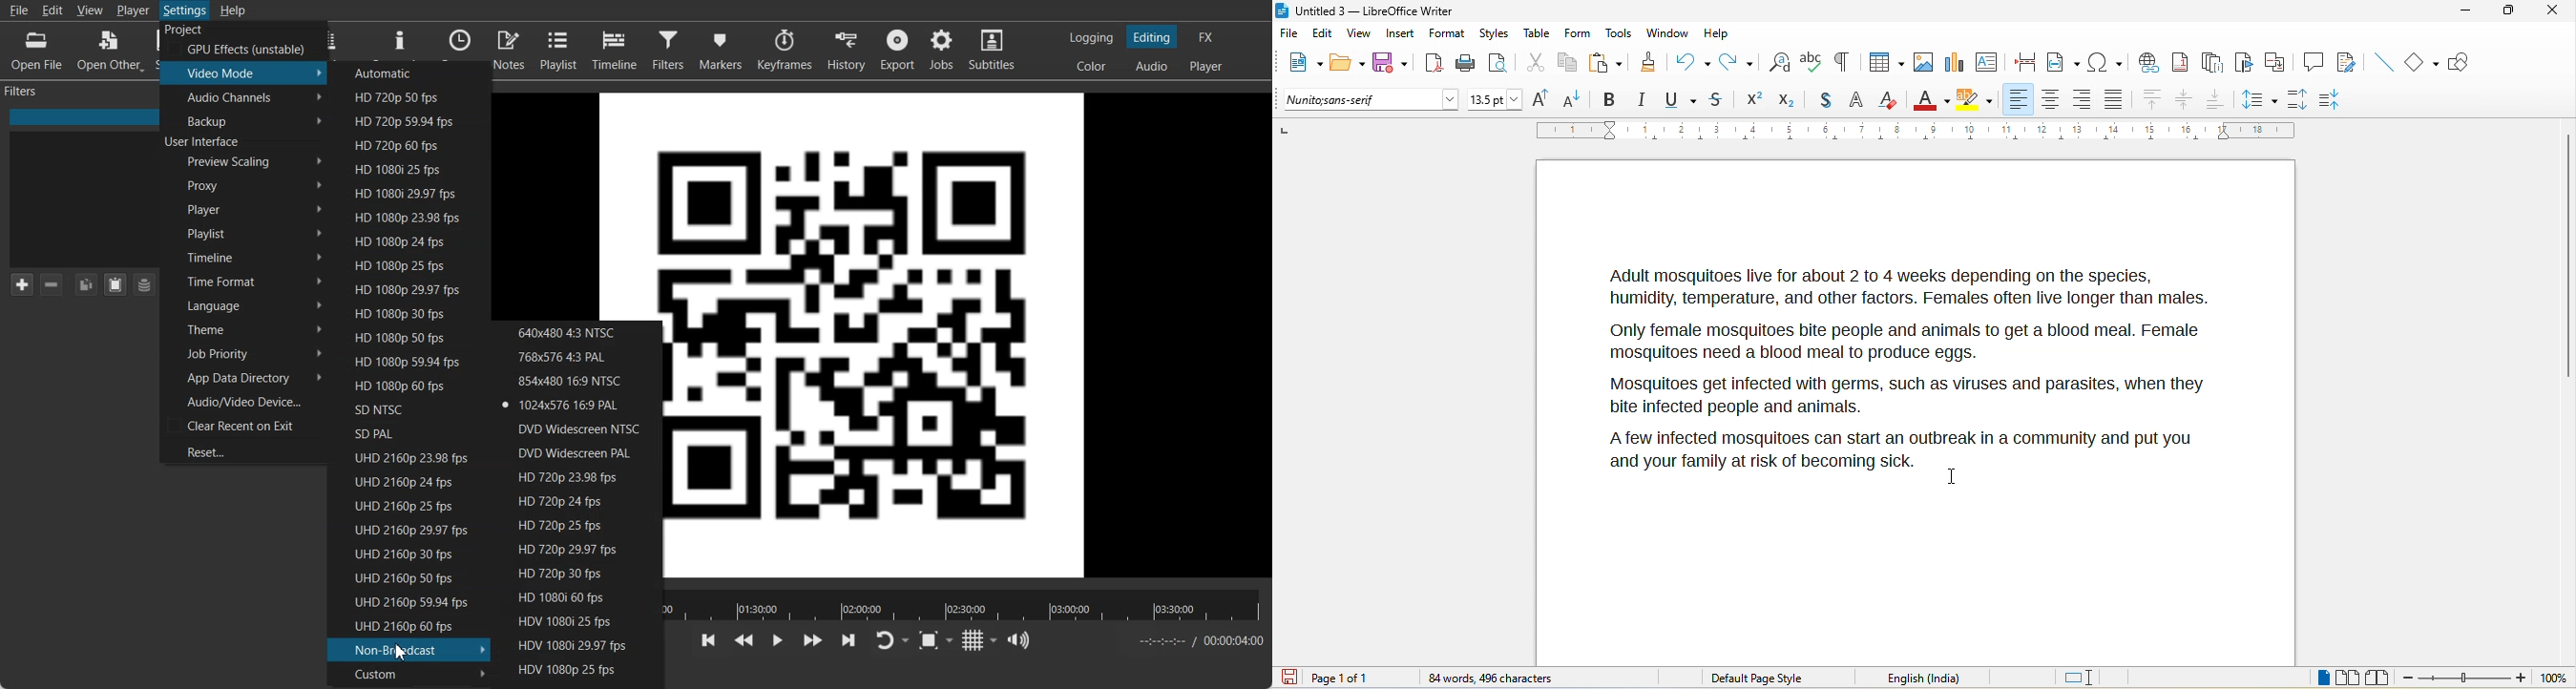 The width and height of the screenshot is (2576, 700). What do you see at coordinates (1932, 98) in the screenshot?
I see `font color` at bounding box center [1932, 98].